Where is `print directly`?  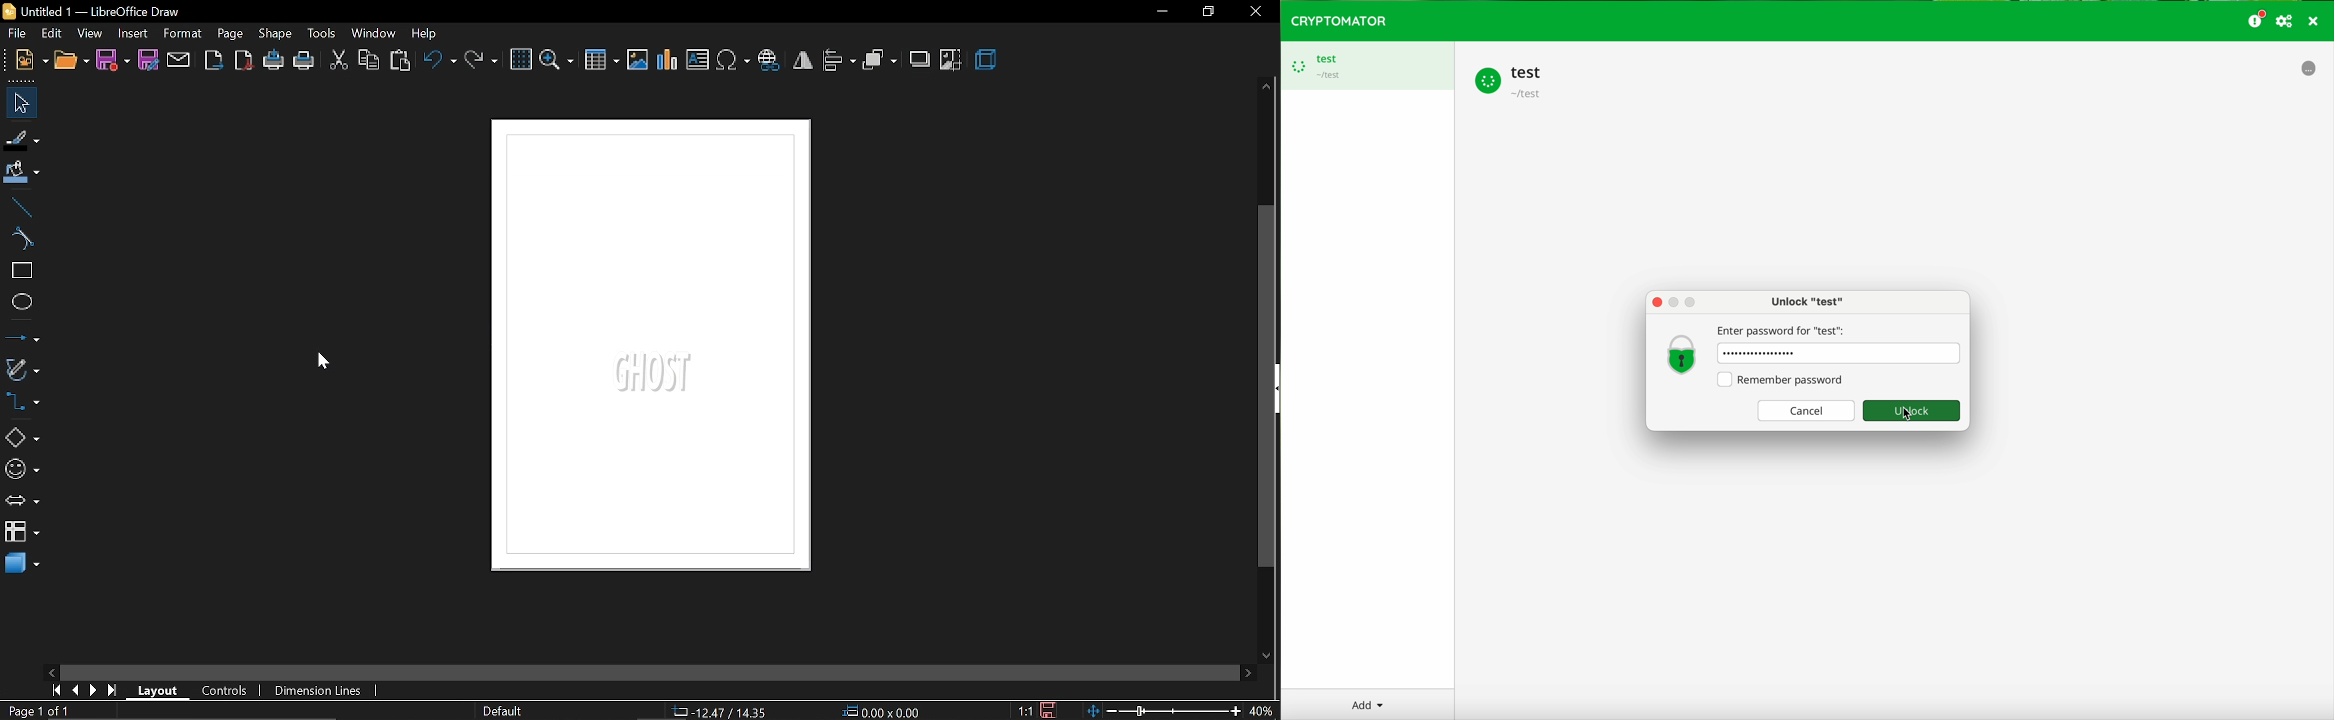
print directly is located at coordinates (272, 61).